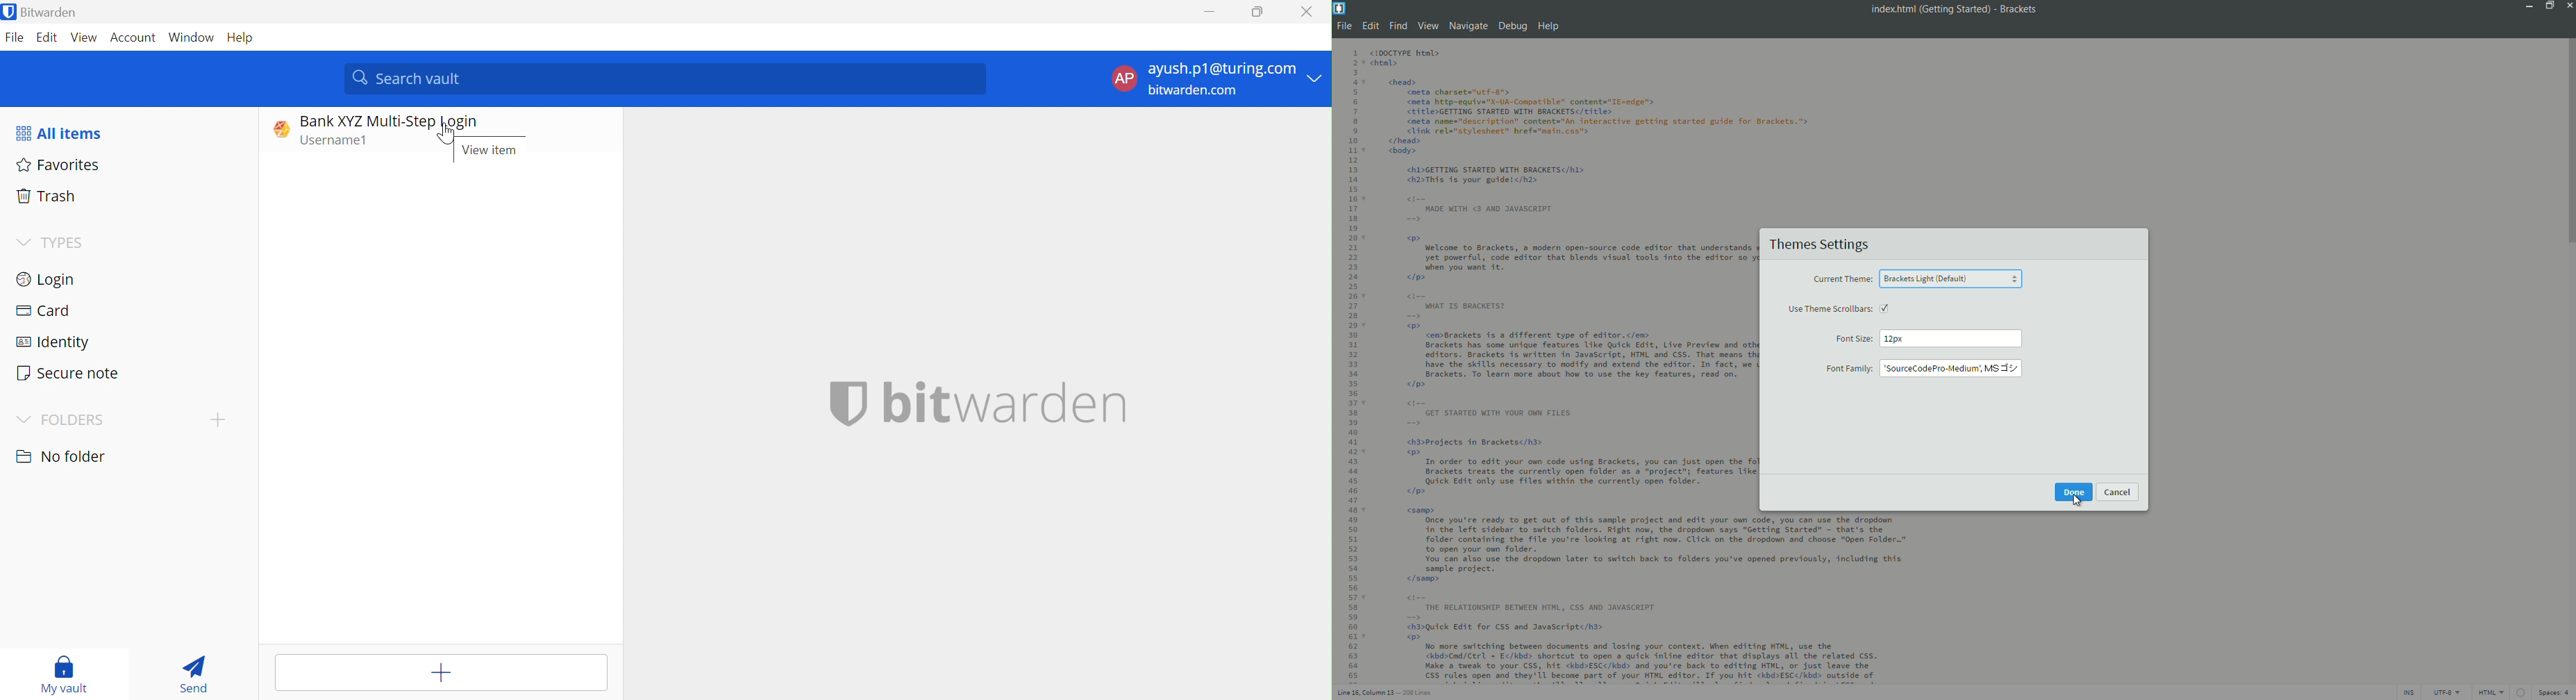  What do you see at coordinates (1343, 26) in the screenshot?
I see `file menu` at bounding box center [1343, 26].